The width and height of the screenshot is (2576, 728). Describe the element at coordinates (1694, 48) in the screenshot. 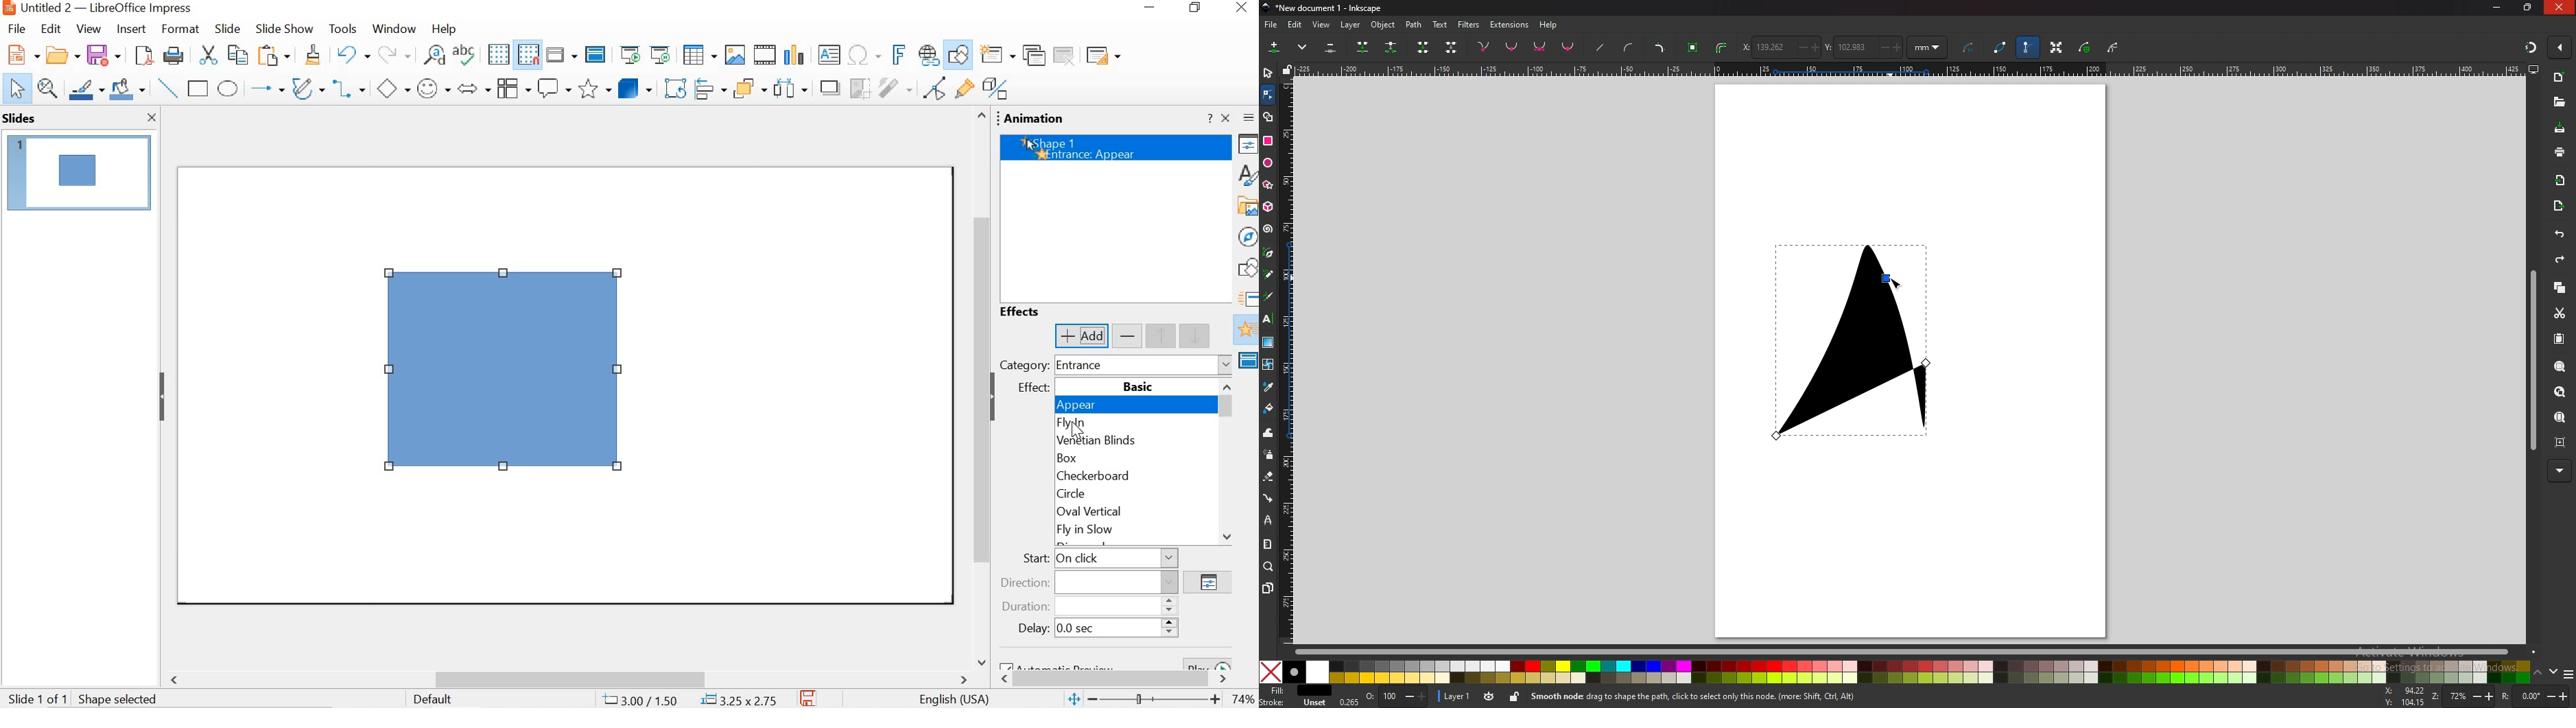

I see `object to path` at that location.